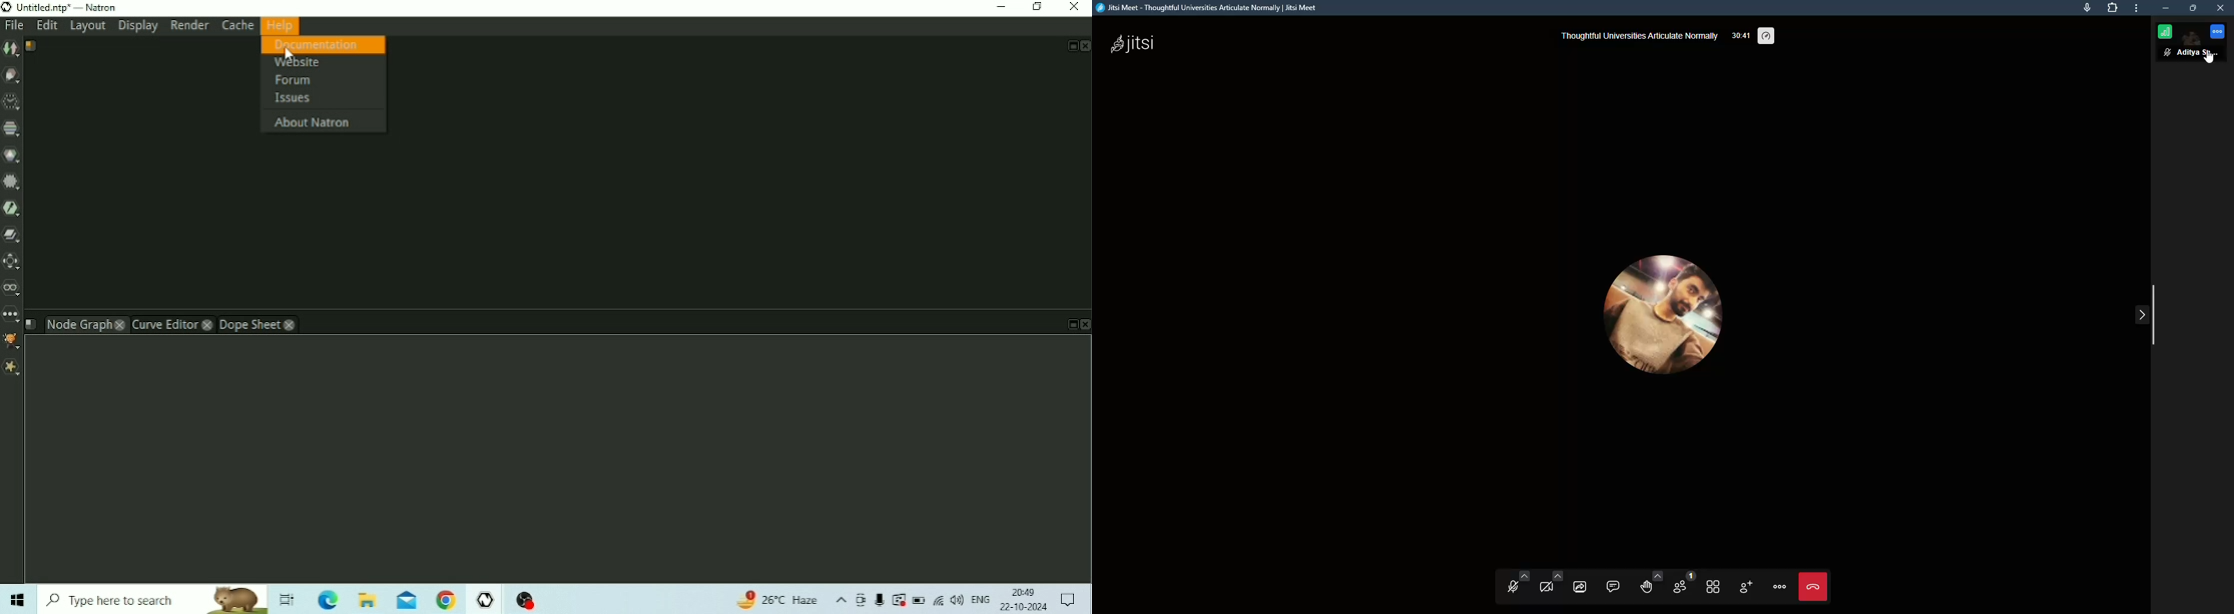  I want to click on Restore Down, so click(1038, 7).